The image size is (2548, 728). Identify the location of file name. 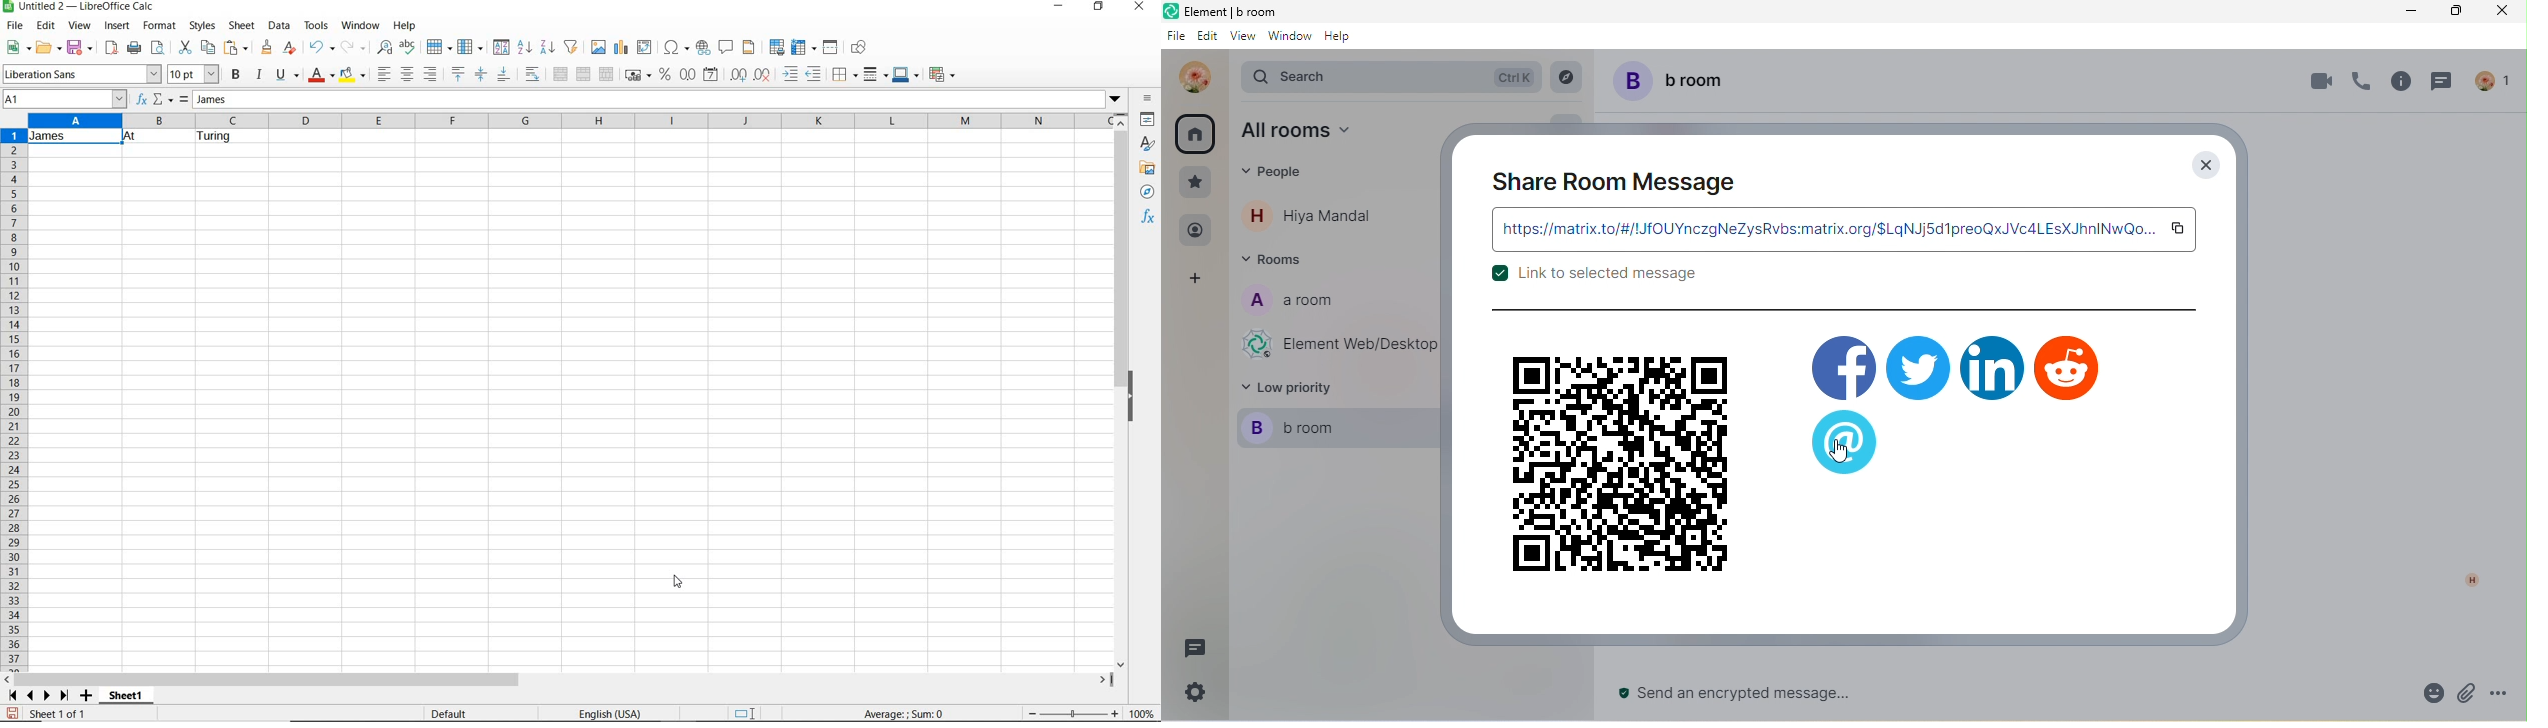
(82, 7).